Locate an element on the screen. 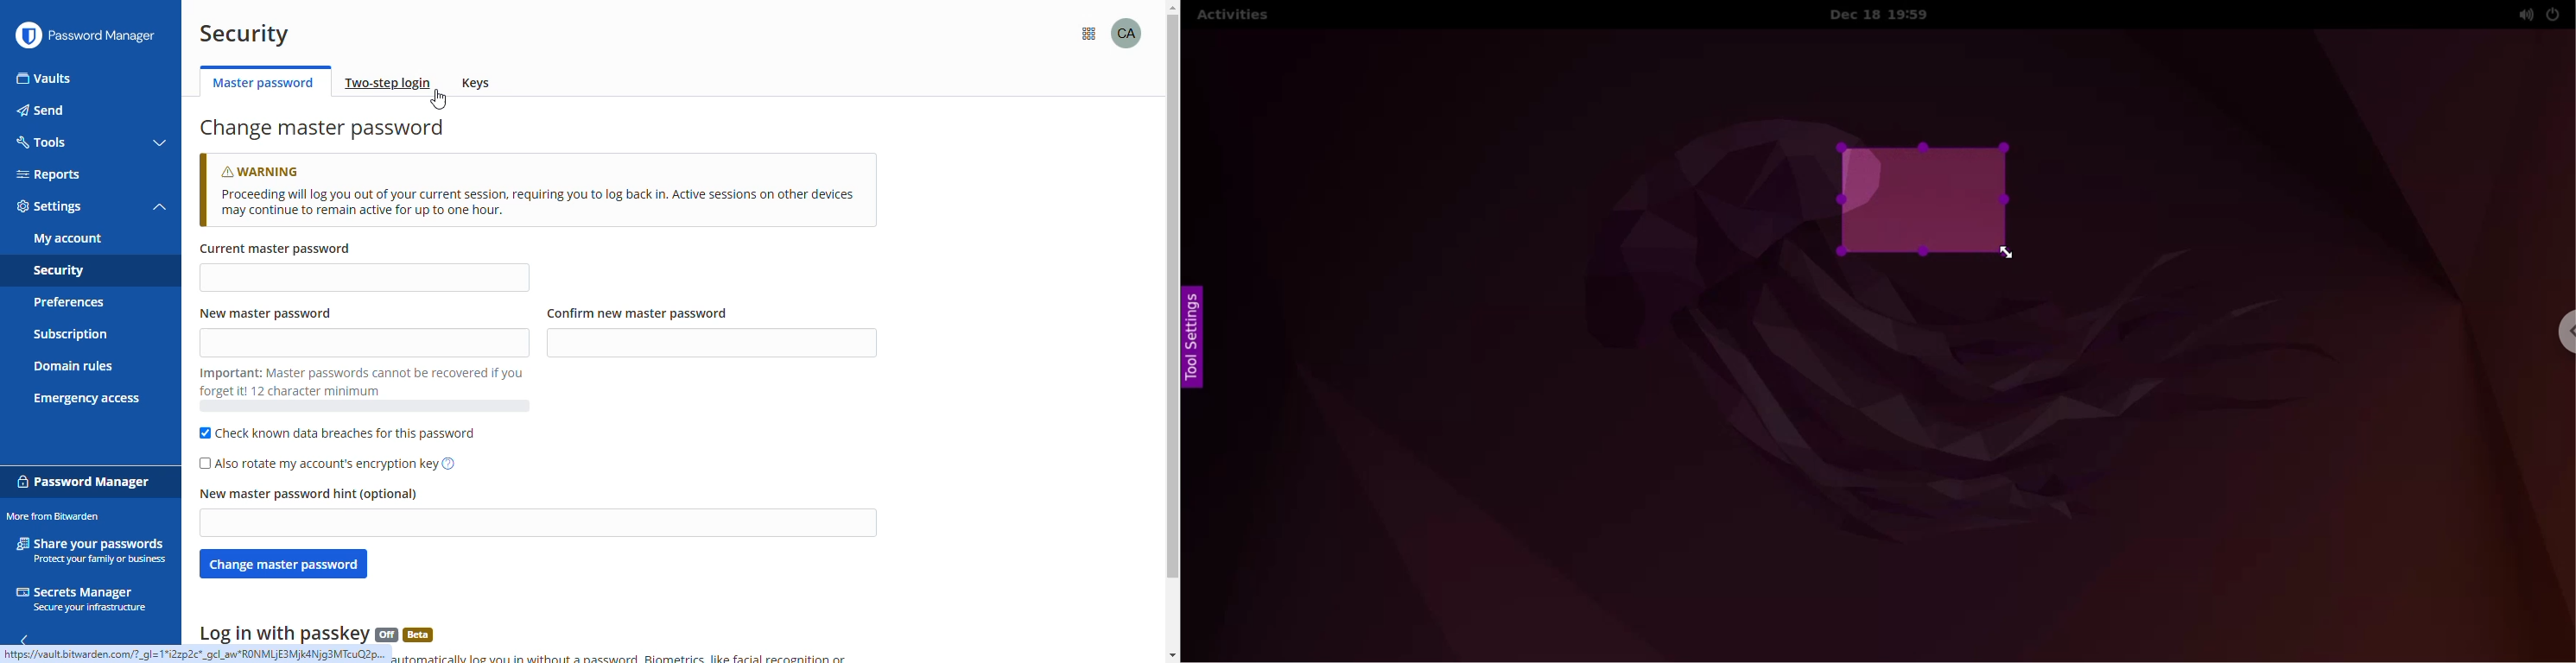 The height and width of the screenshot is (672, 2576). emergency access is located at coordinates (87, 399).